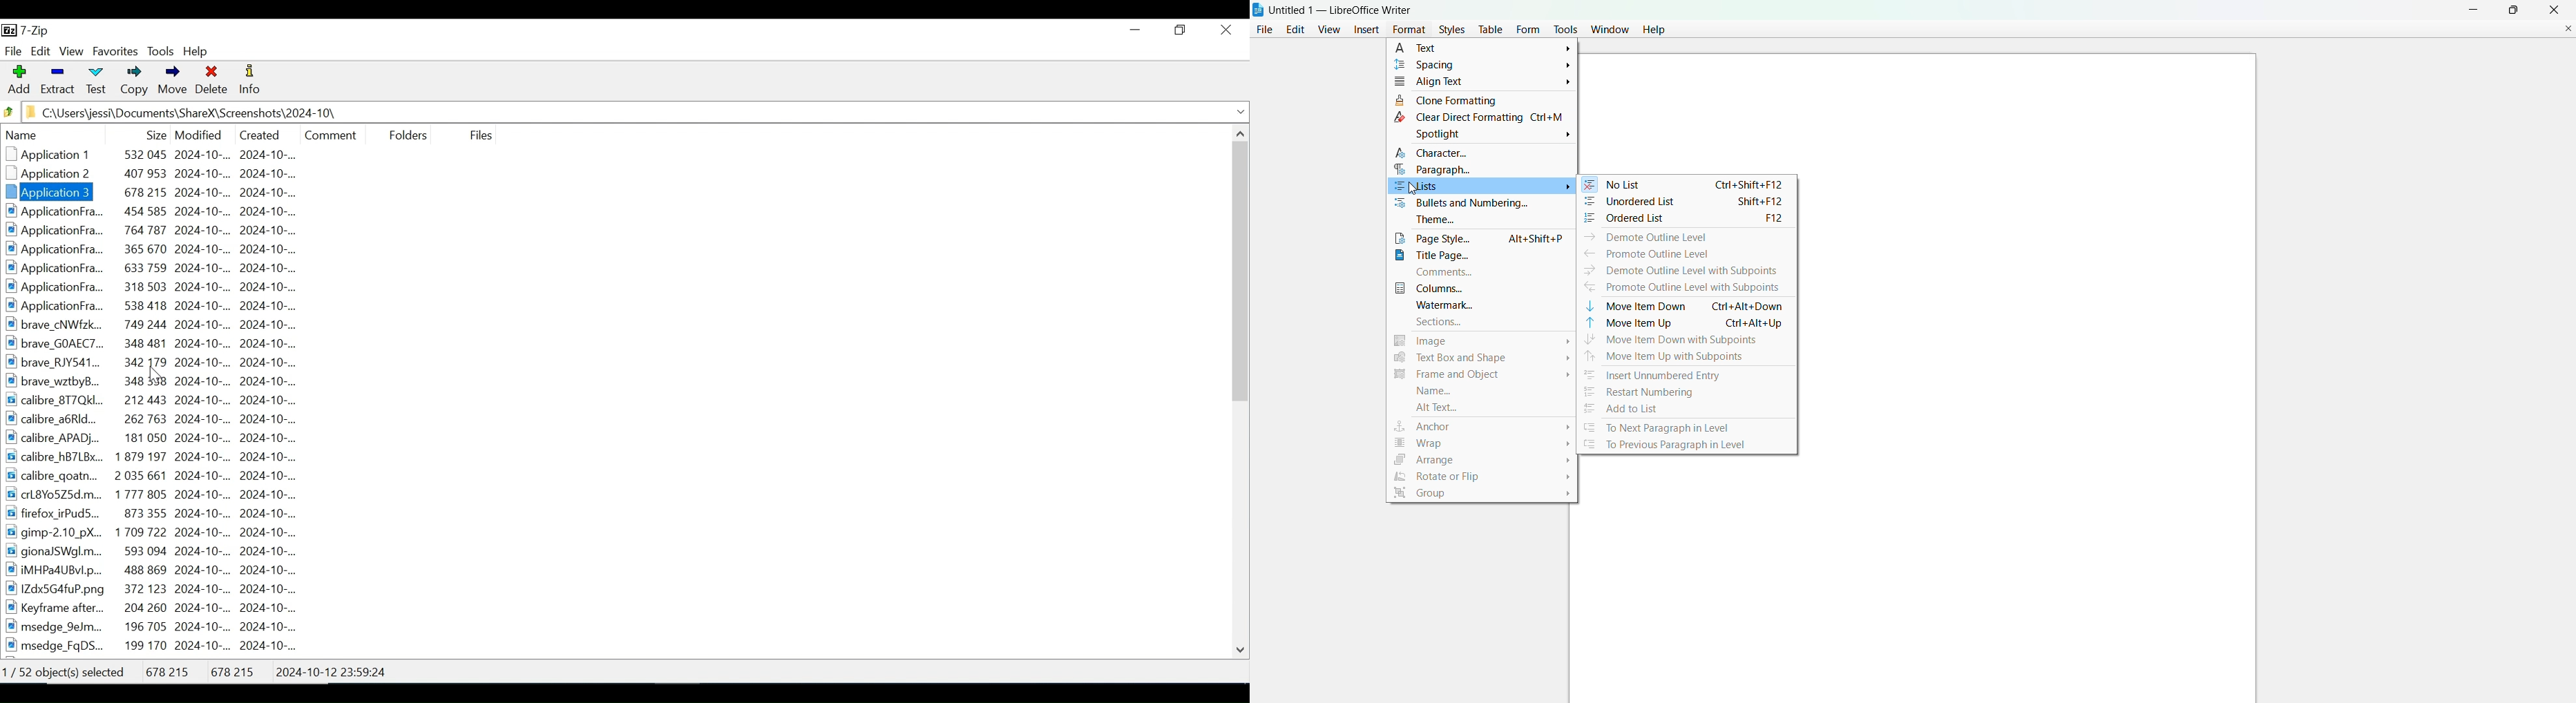  What do you see at coordinates (1478, 359) in the screenshot?
I see `text box and shape` at bounding box center [1478, 359].